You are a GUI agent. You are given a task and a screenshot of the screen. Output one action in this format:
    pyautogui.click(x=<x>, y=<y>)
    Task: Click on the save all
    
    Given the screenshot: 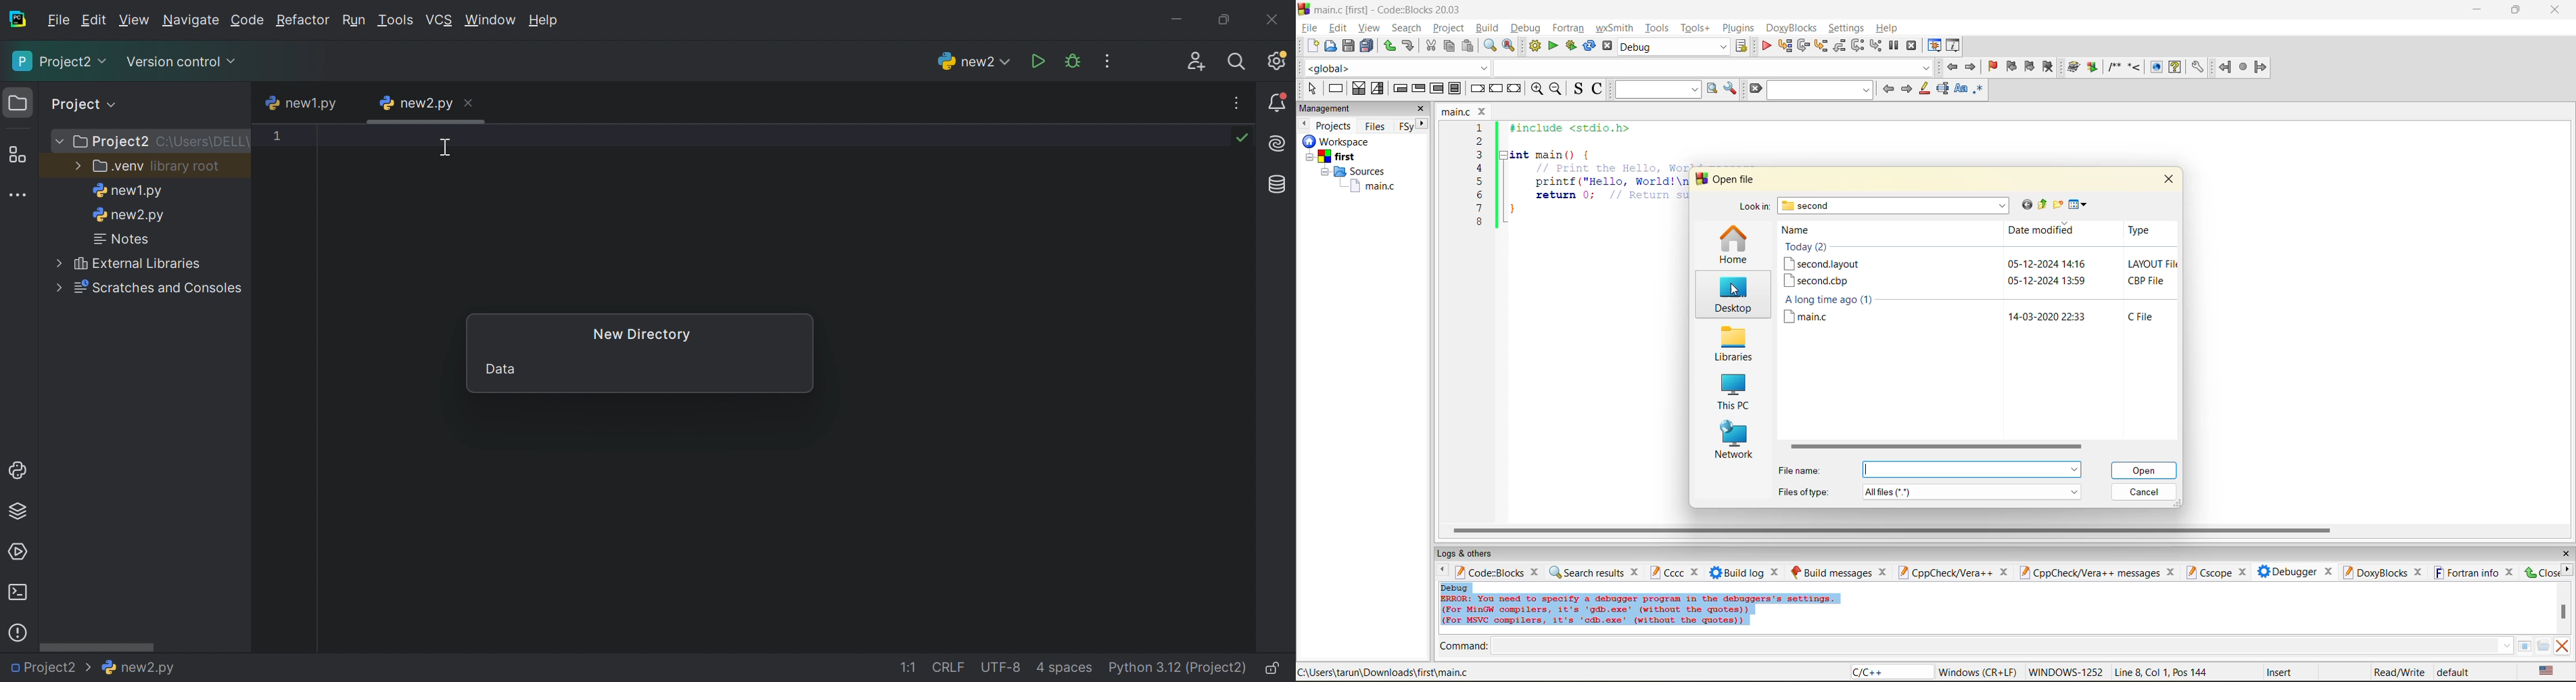 What is the action you would take?
    pyautogui.click(x=1367, y=46)
    